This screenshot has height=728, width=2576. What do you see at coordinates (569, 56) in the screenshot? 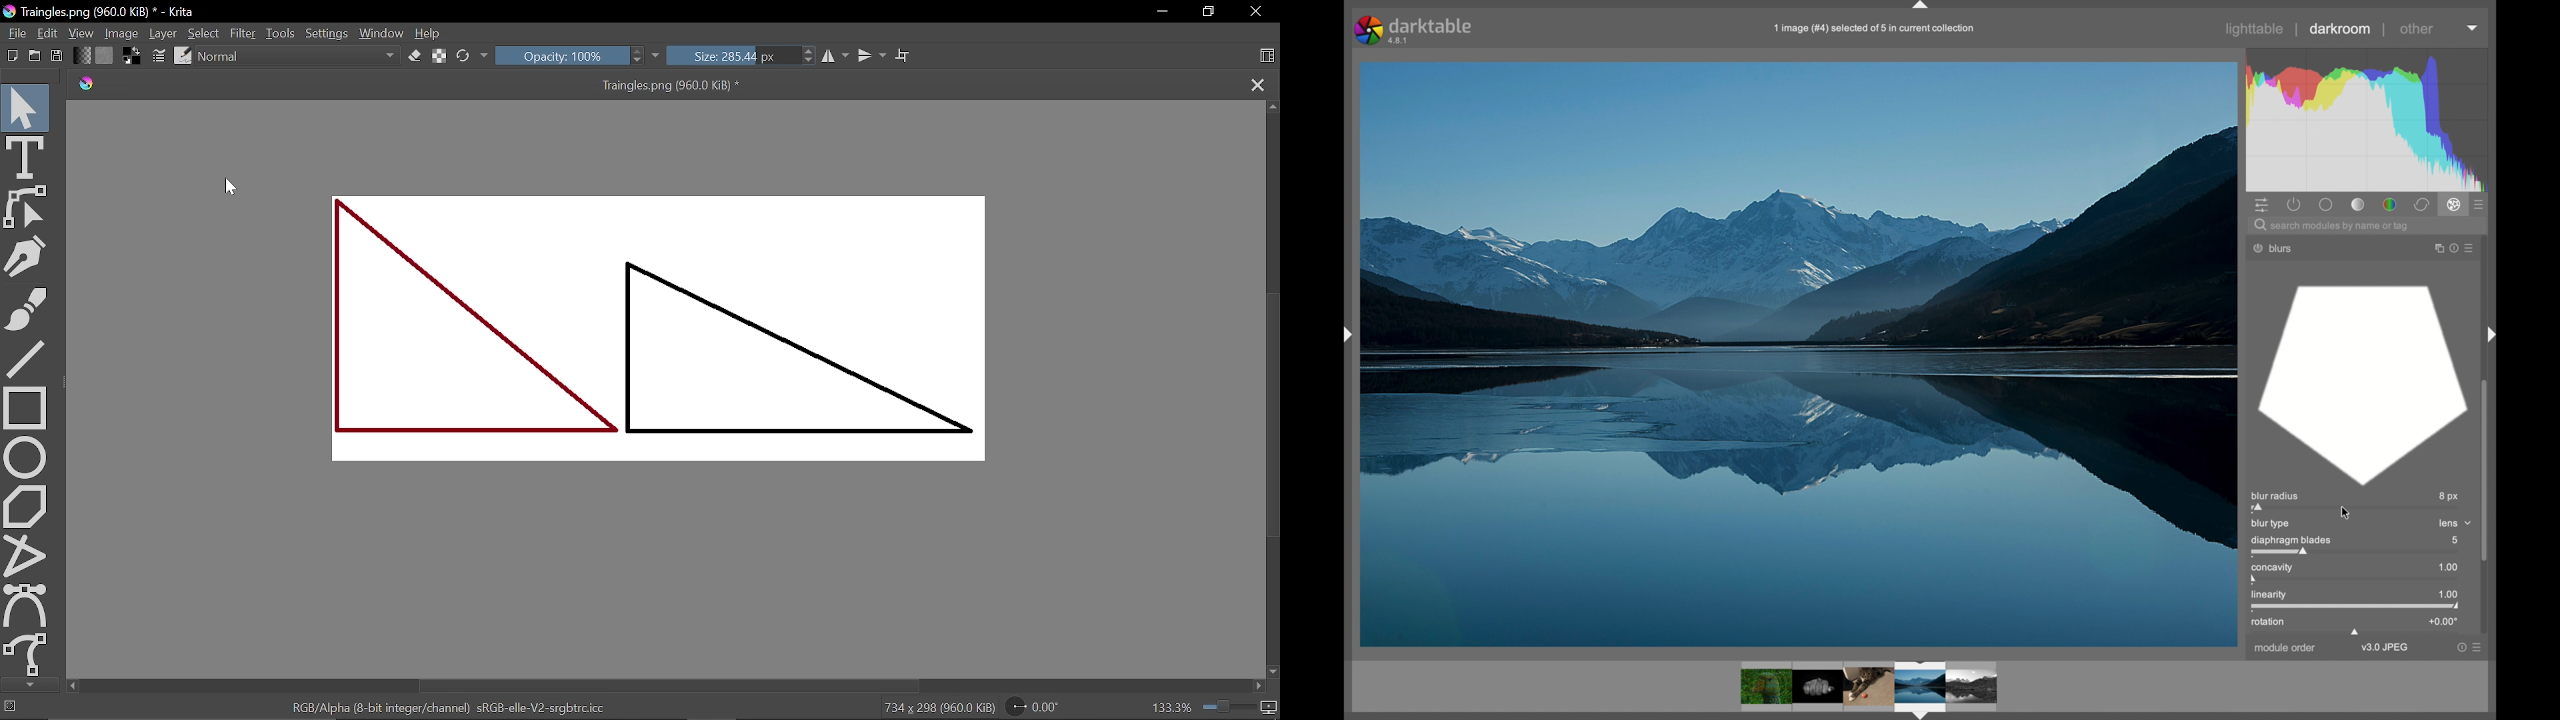
I see `Opacity: 100%` at bounding box center [569, 56].